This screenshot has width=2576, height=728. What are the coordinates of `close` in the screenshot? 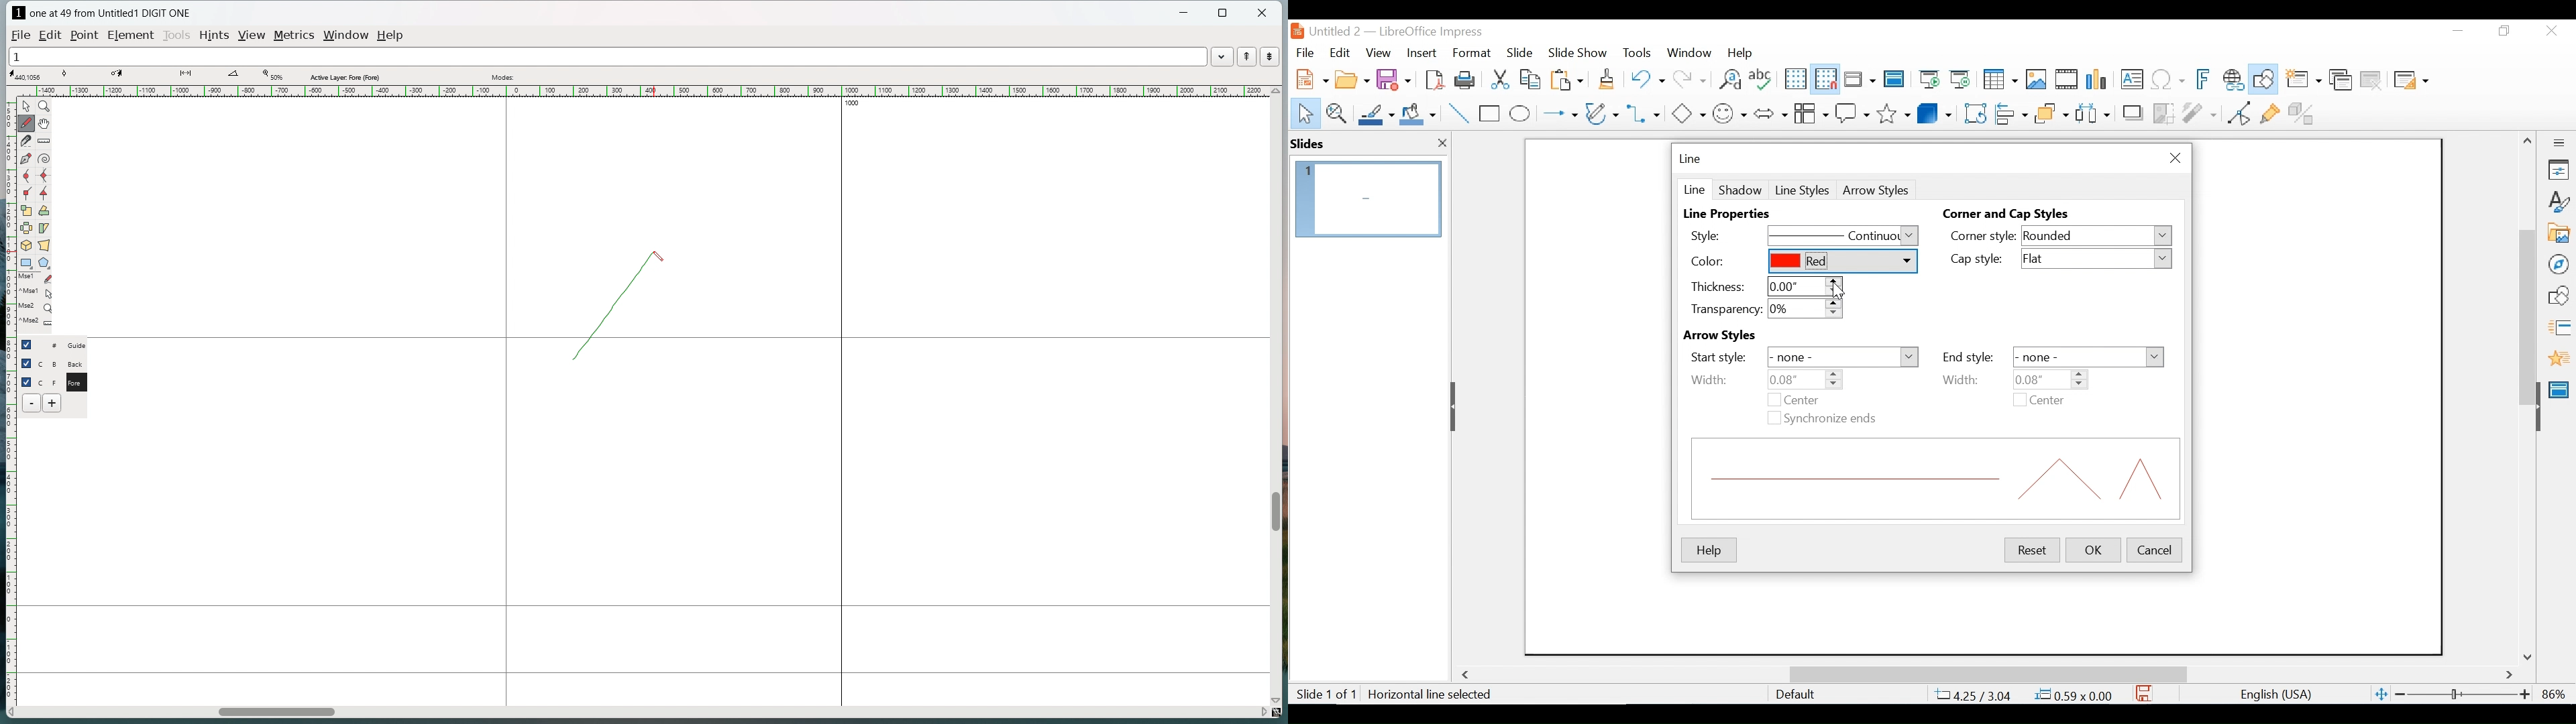 It's located at (1443, 143).